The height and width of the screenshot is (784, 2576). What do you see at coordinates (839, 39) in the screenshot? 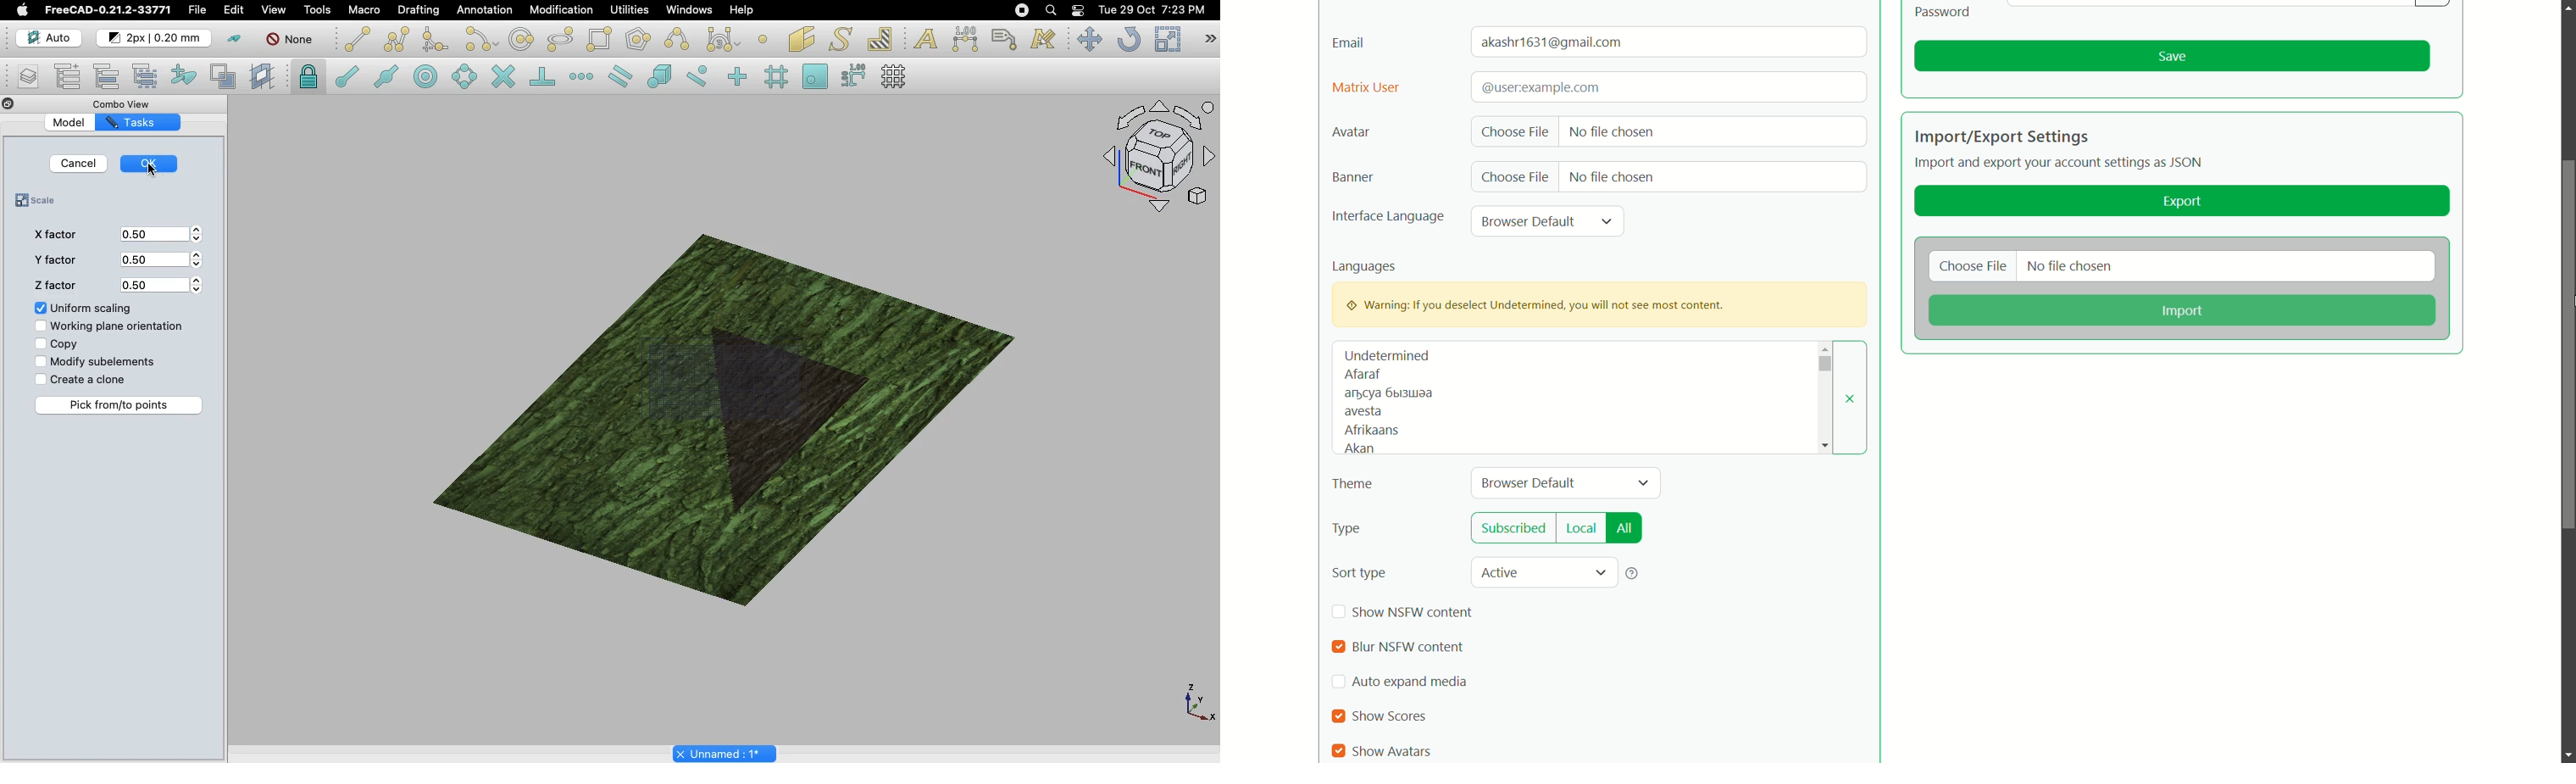
I see `Shape from text` at bounding box center [839, 39].